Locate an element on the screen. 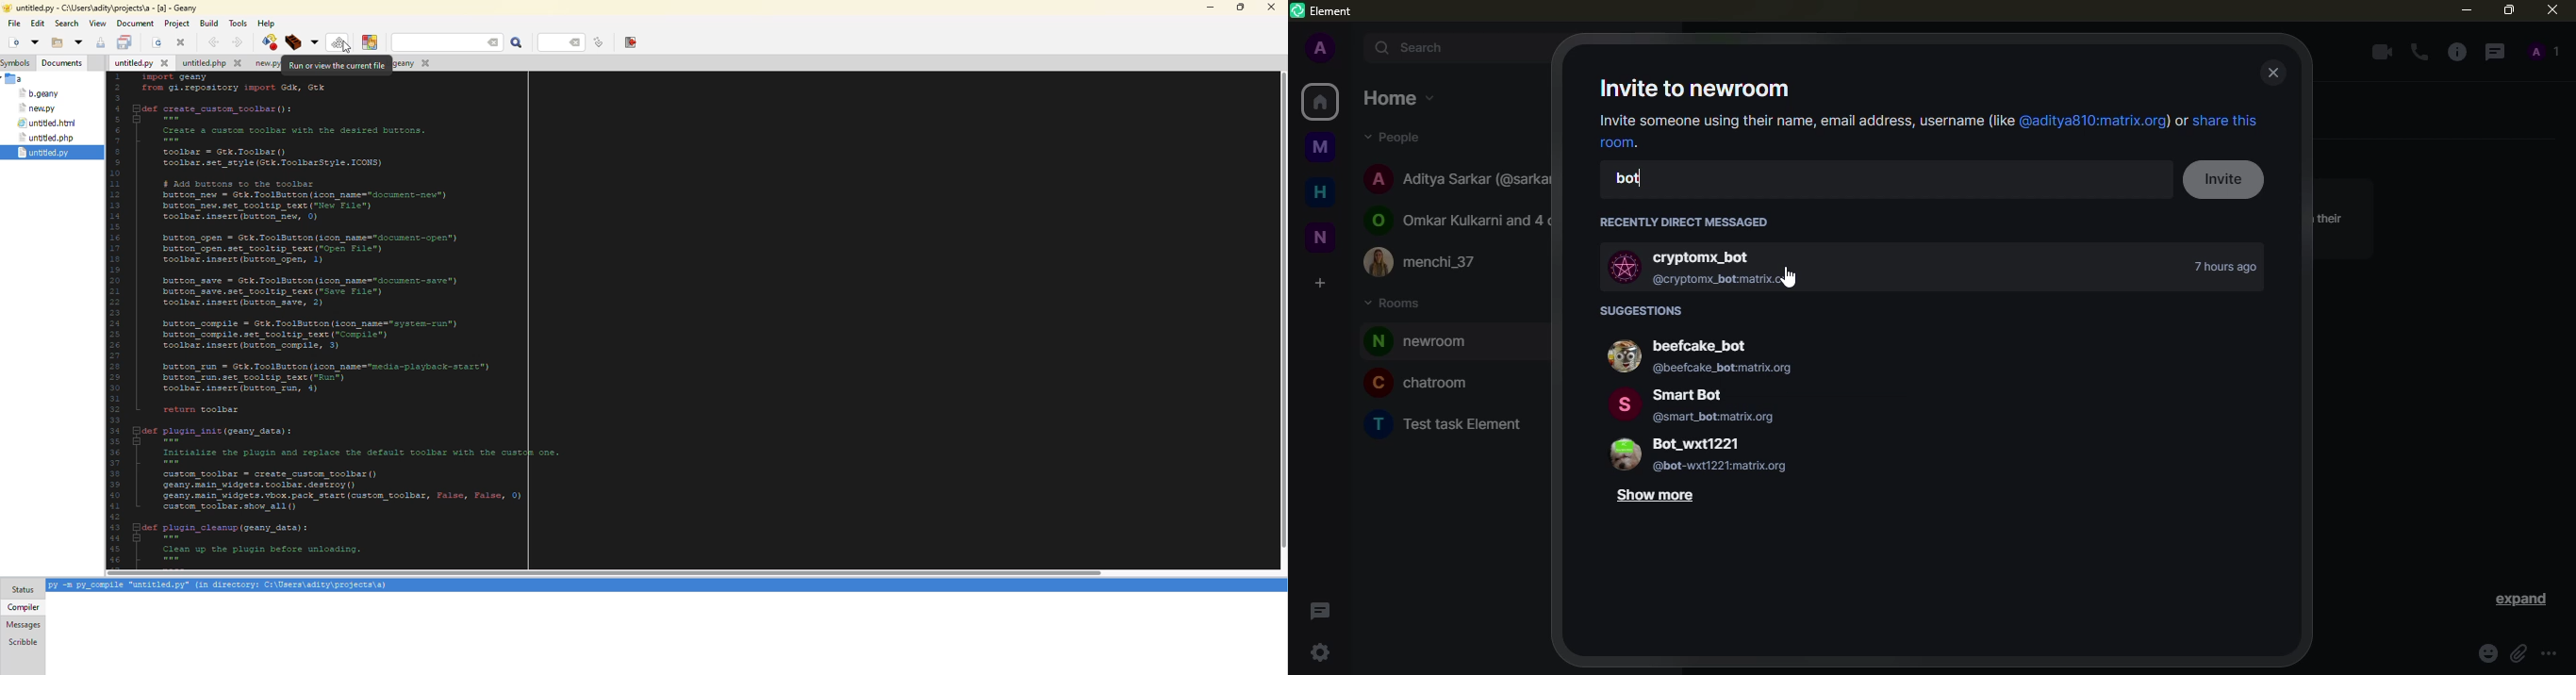 The width and height of the screenshot is (2576, 700). home is located at coordinates (1320, 101).